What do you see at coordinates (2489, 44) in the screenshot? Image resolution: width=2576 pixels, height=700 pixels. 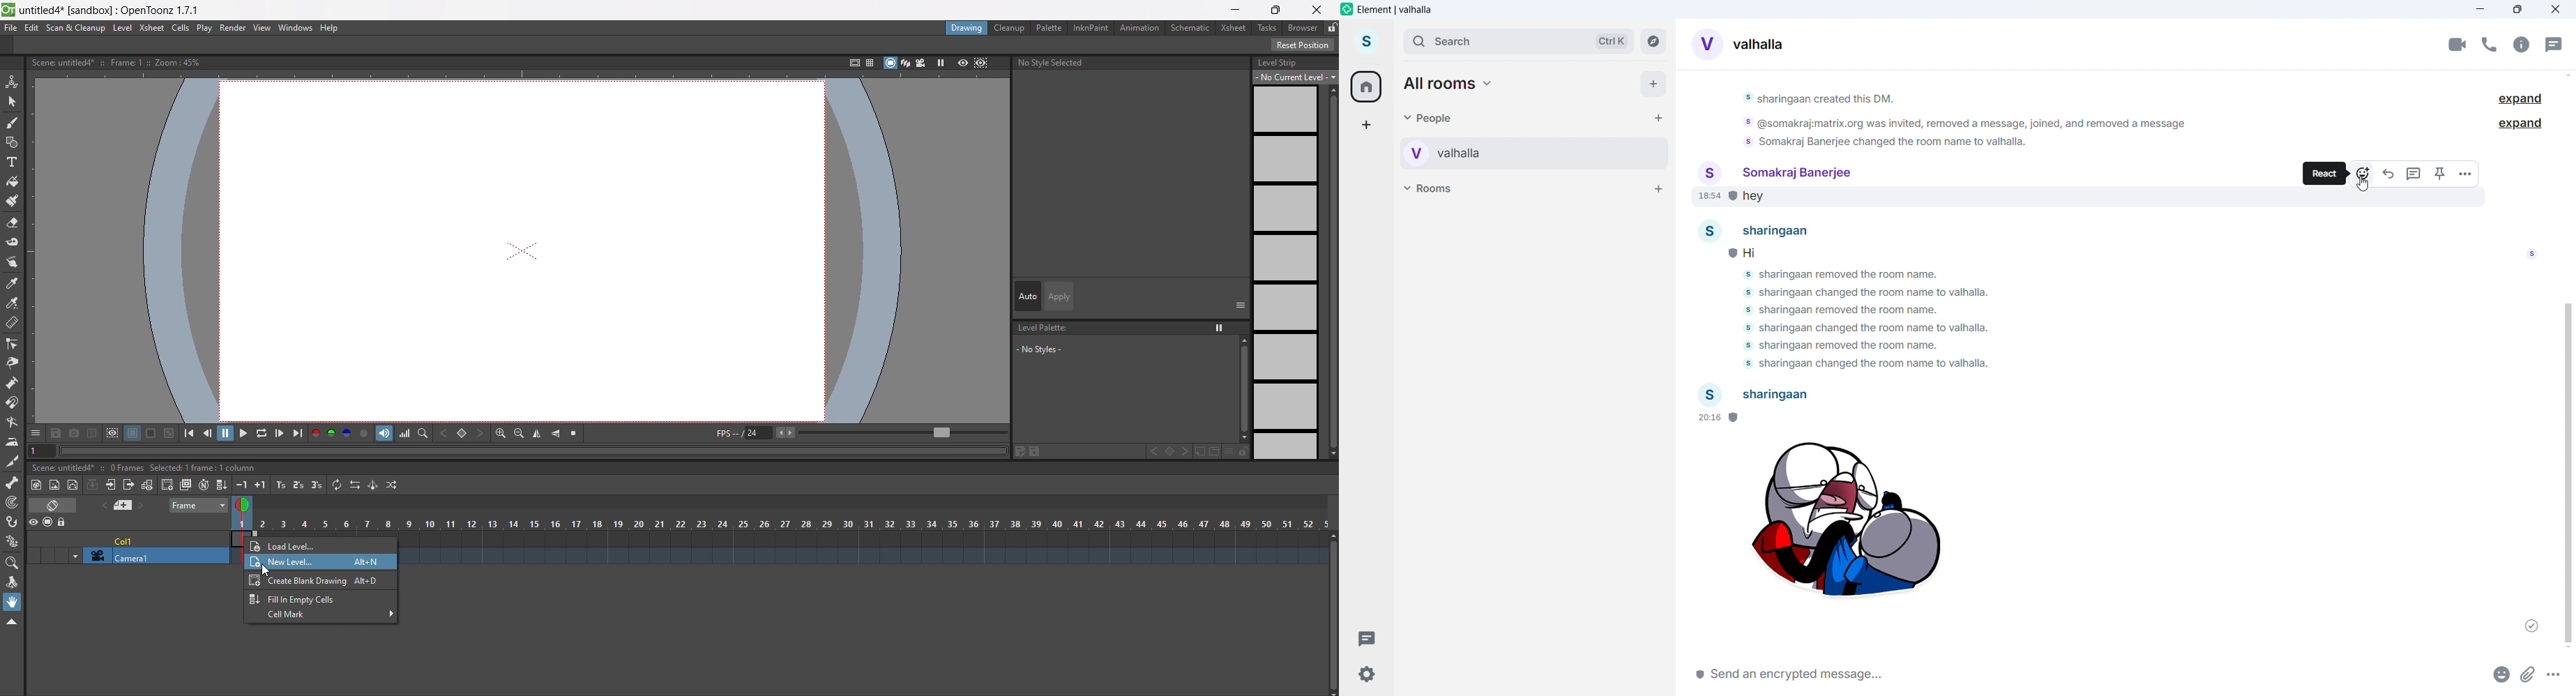 I see `call ` at bounding box center [2489, 44].